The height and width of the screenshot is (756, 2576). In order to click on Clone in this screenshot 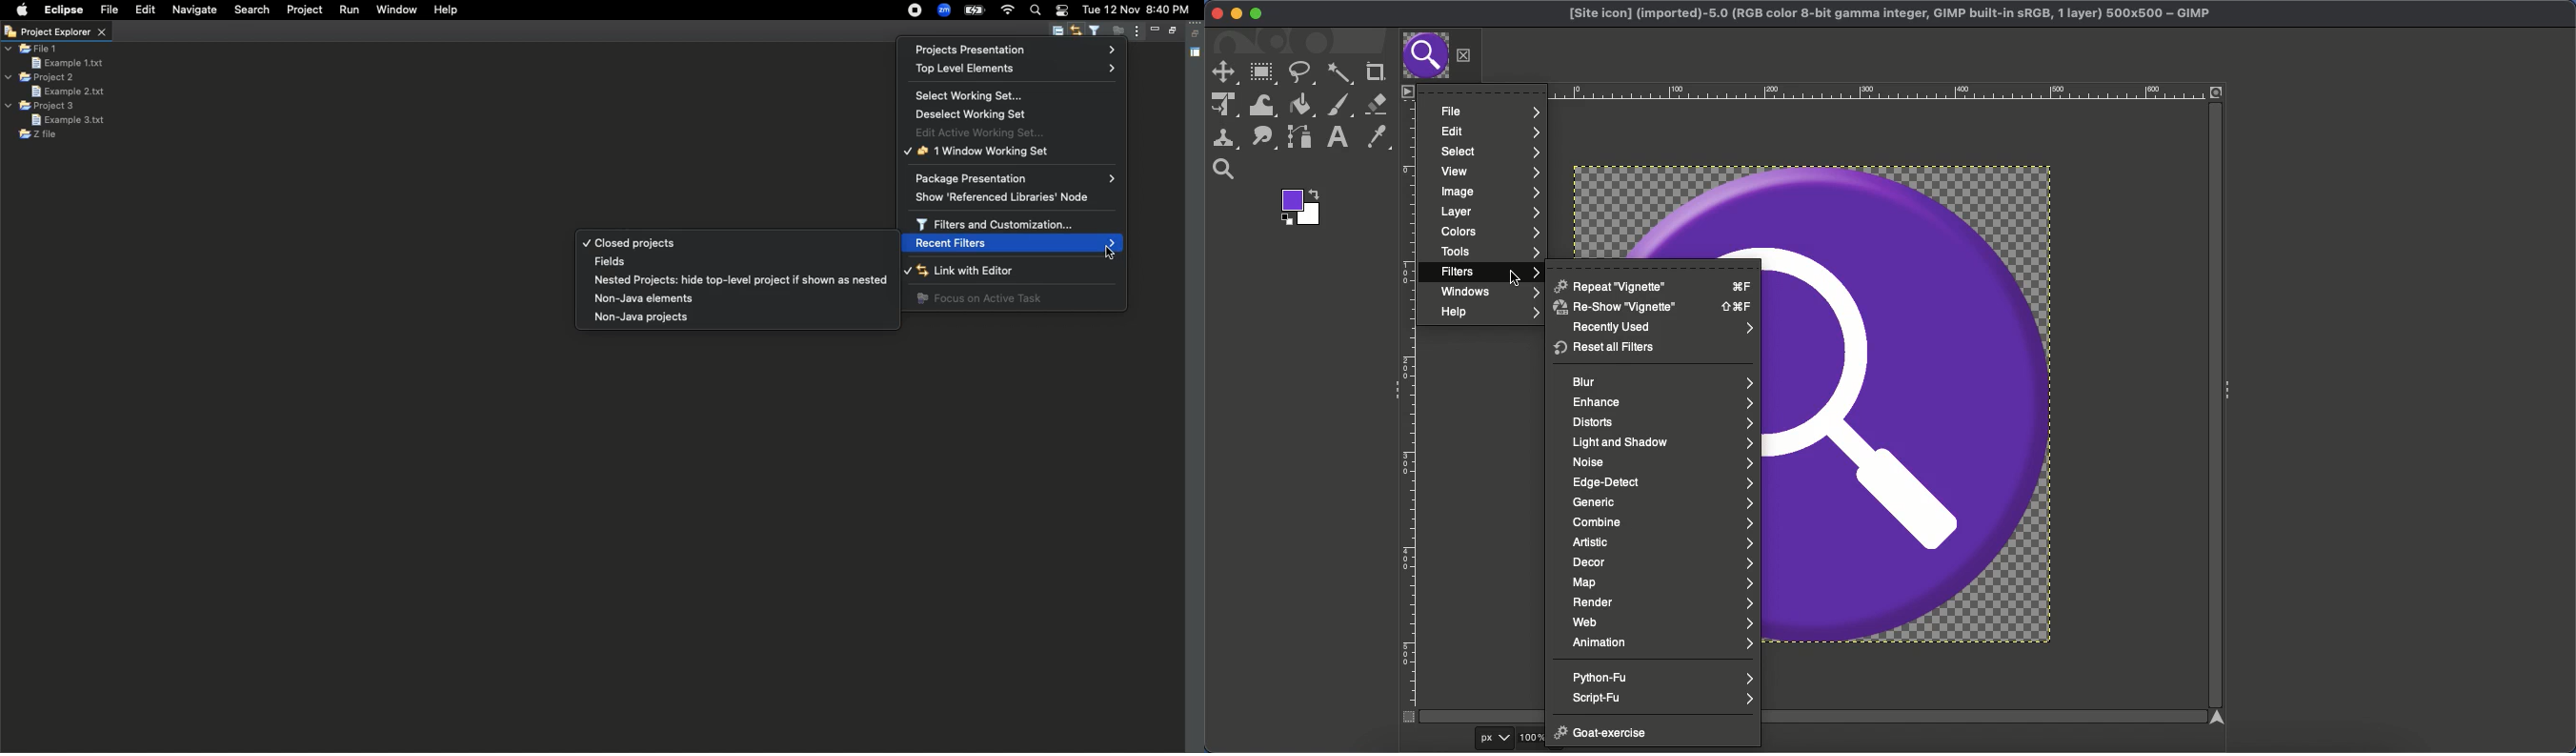, I will do `click(1224, 138)`.